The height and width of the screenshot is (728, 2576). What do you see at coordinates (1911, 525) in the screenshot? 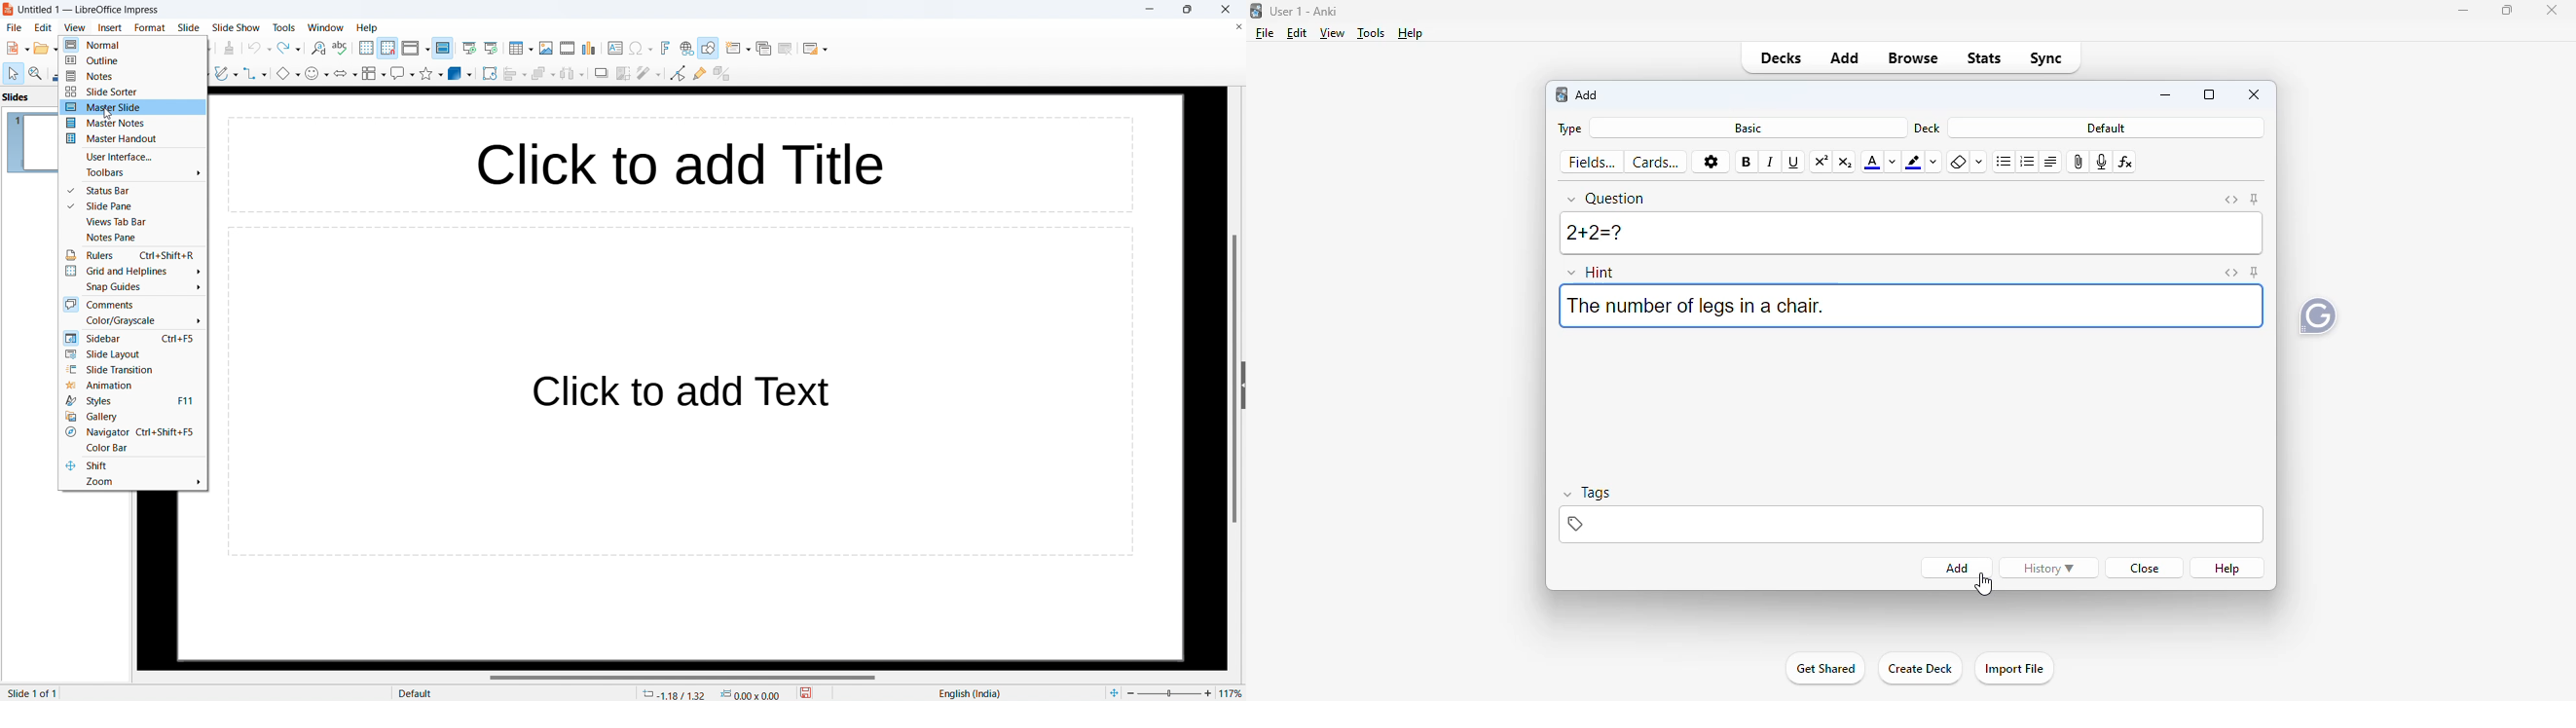
I see `tags` at bounding box center [1911, 525].